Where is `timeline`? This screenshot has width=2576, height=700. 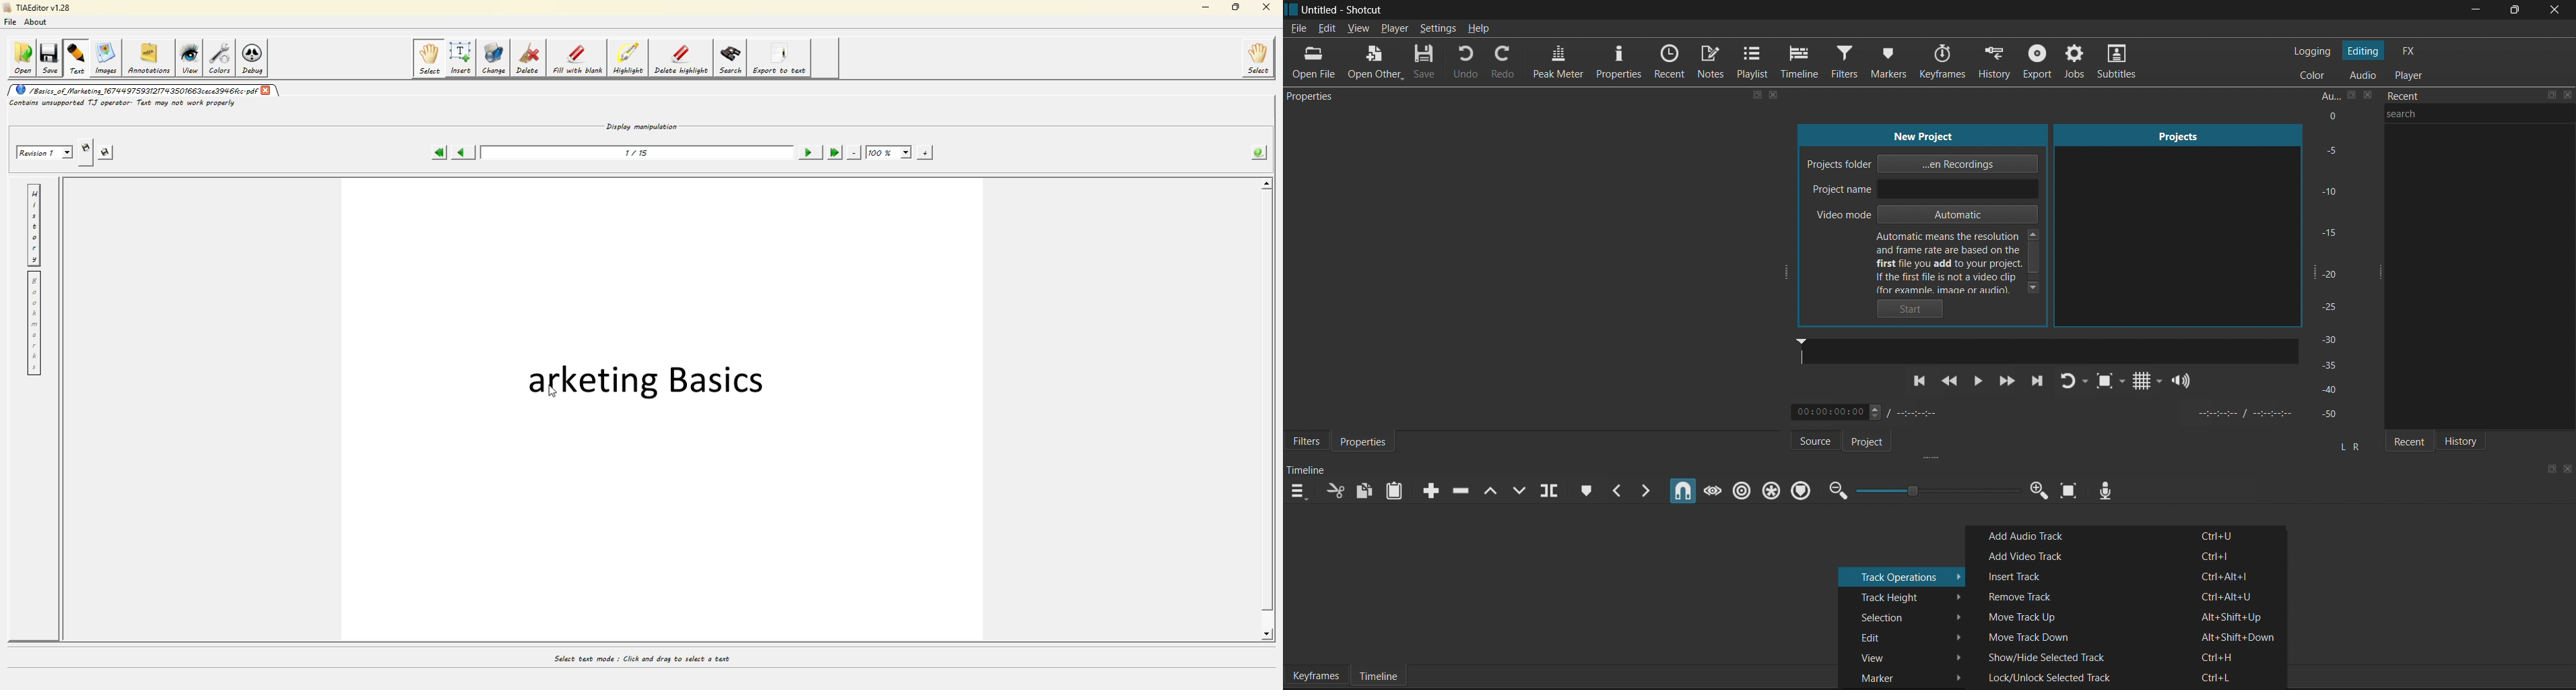 timeline is located at coordinates (1312, 468).